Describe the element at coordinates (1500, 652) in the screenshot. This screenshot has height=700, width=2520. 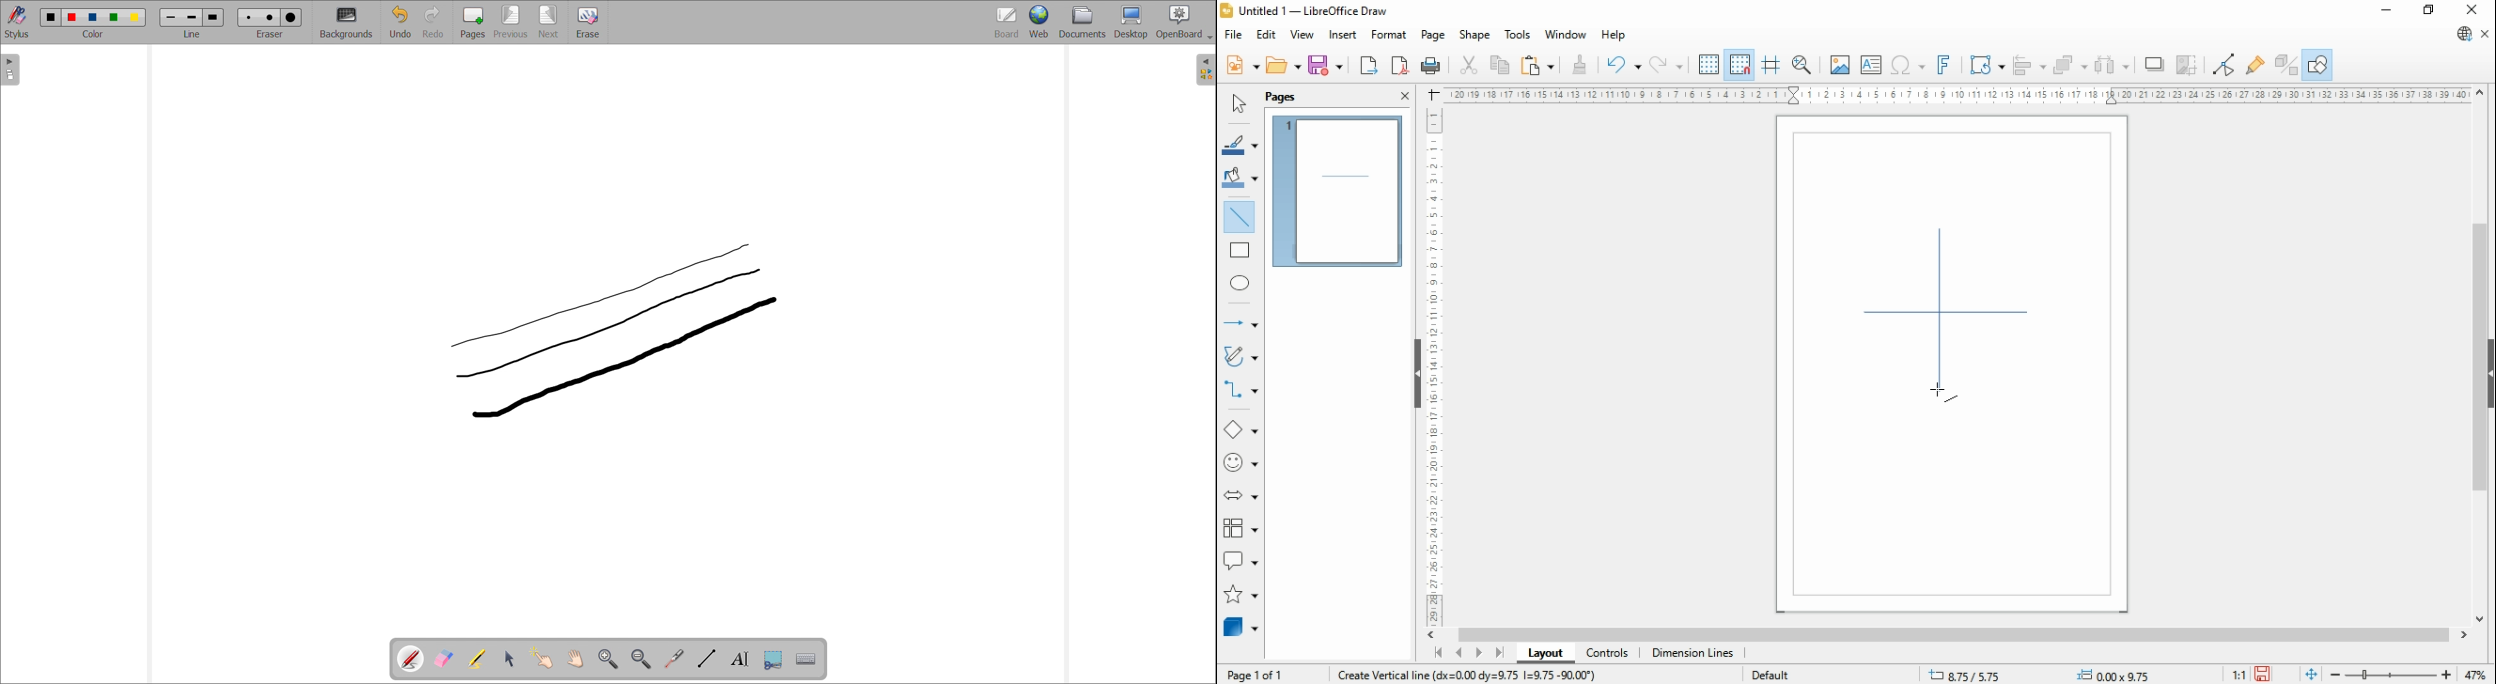
I see `last page` at that location.